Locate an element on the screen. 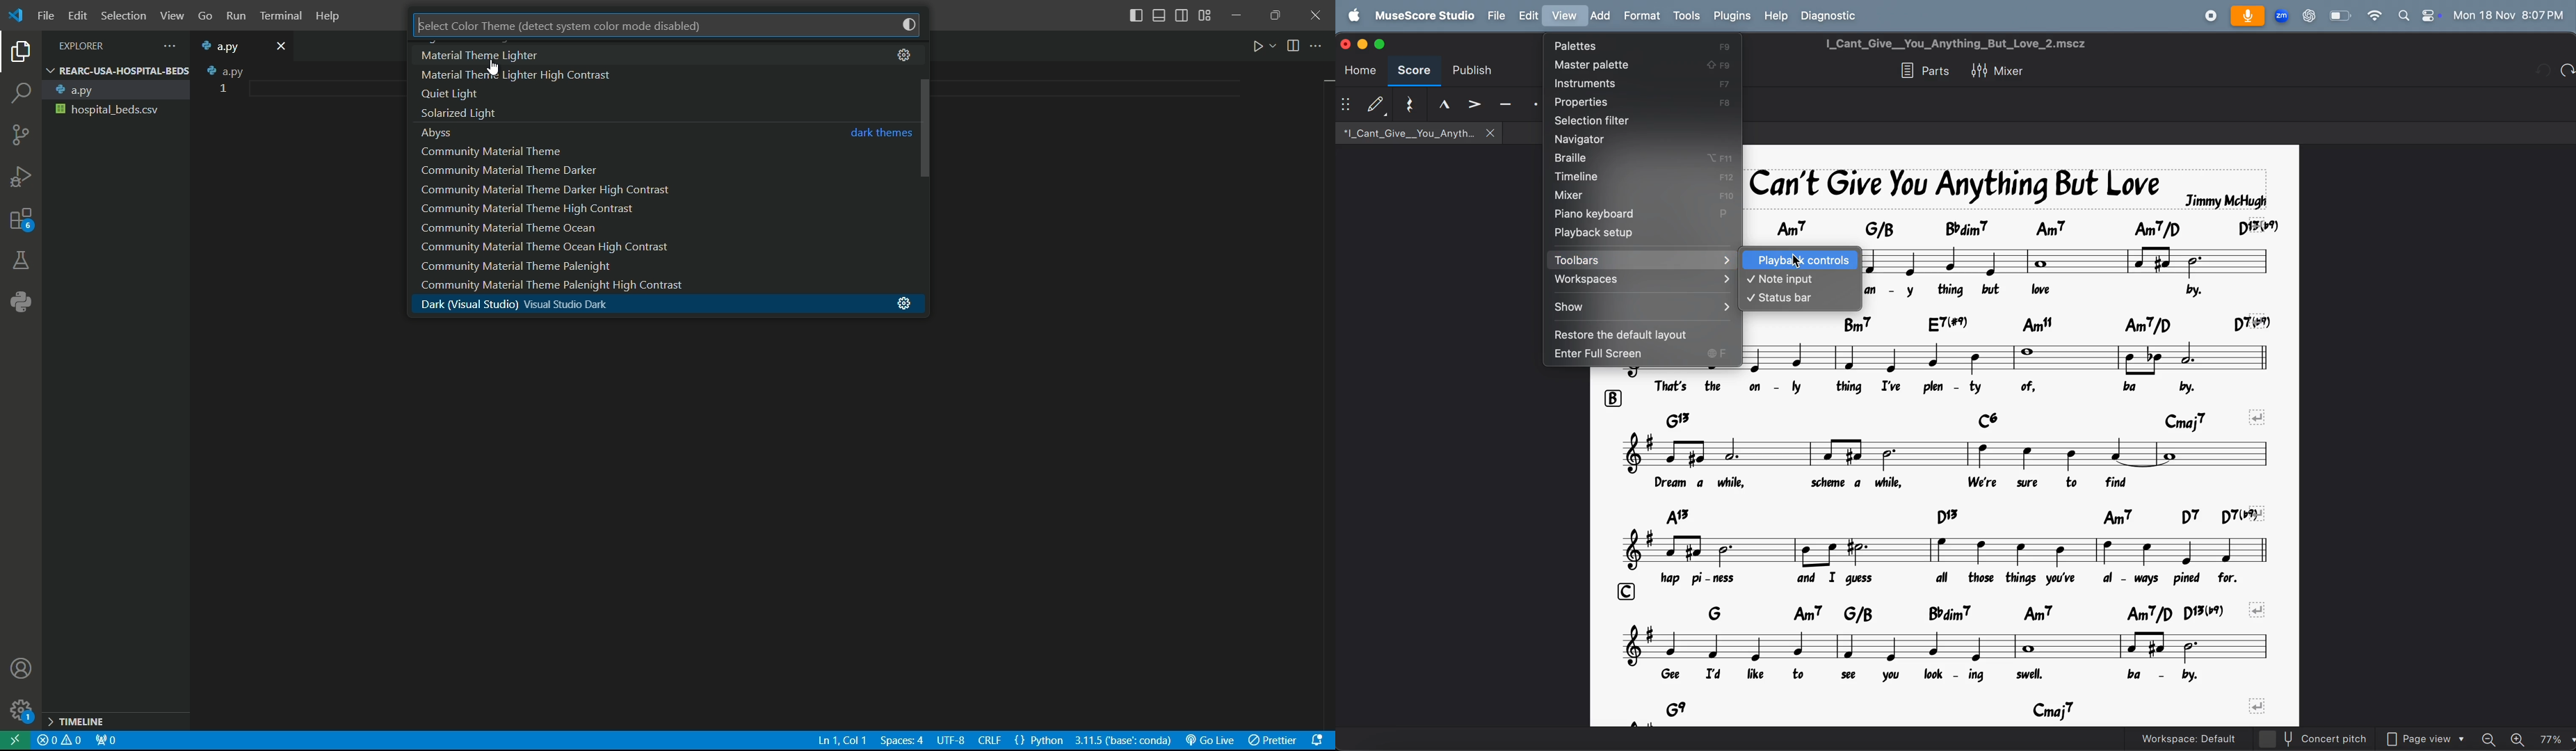 The image size is (2576, 756). notes is located at coordinates (1945, 646).